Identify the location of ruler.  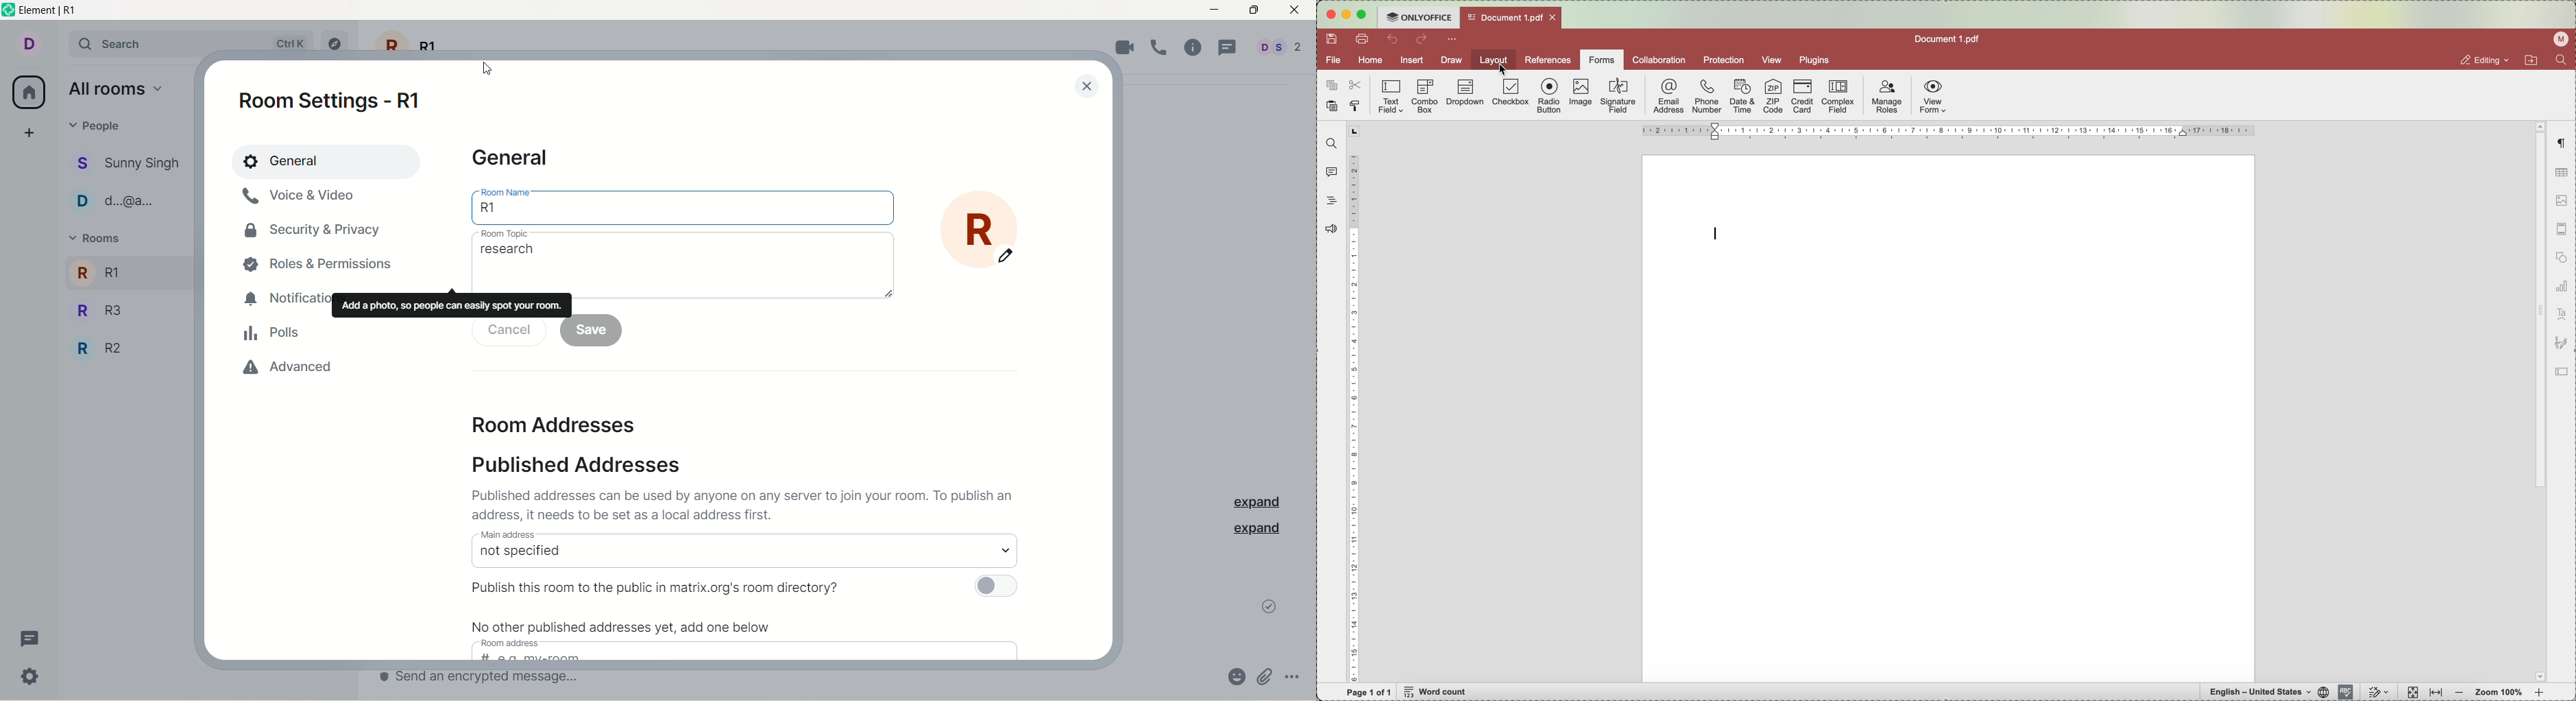
(1948, 131).